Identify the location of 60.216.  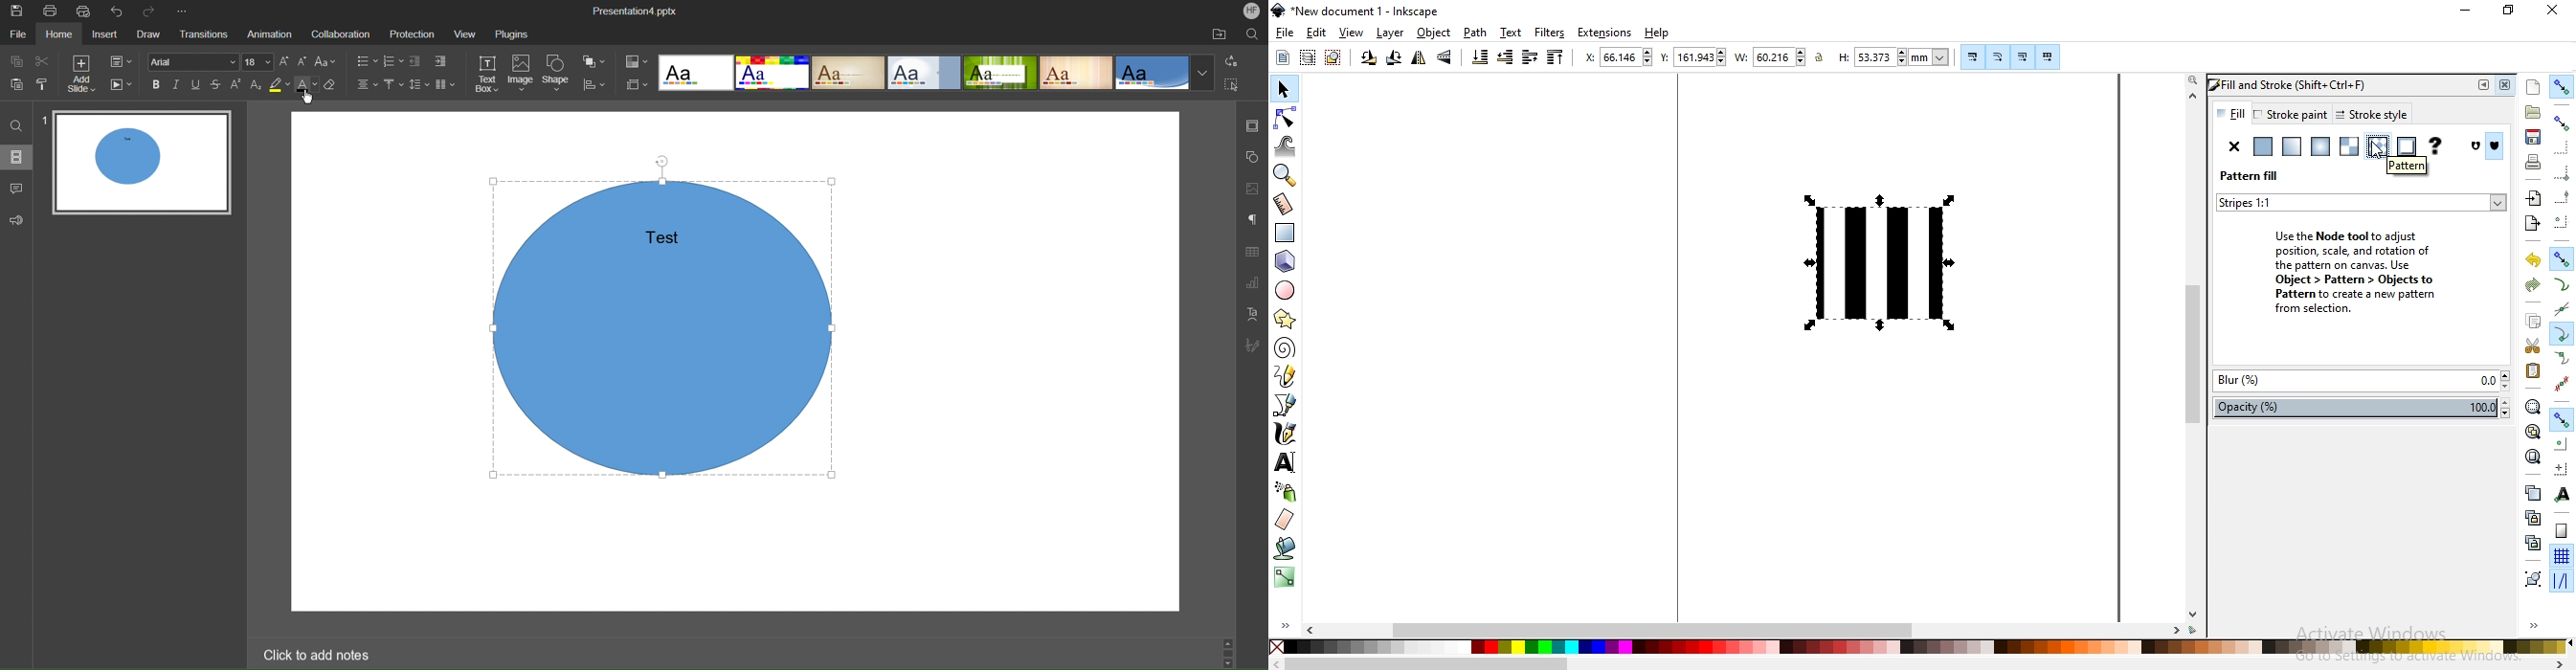
(1781, 57).